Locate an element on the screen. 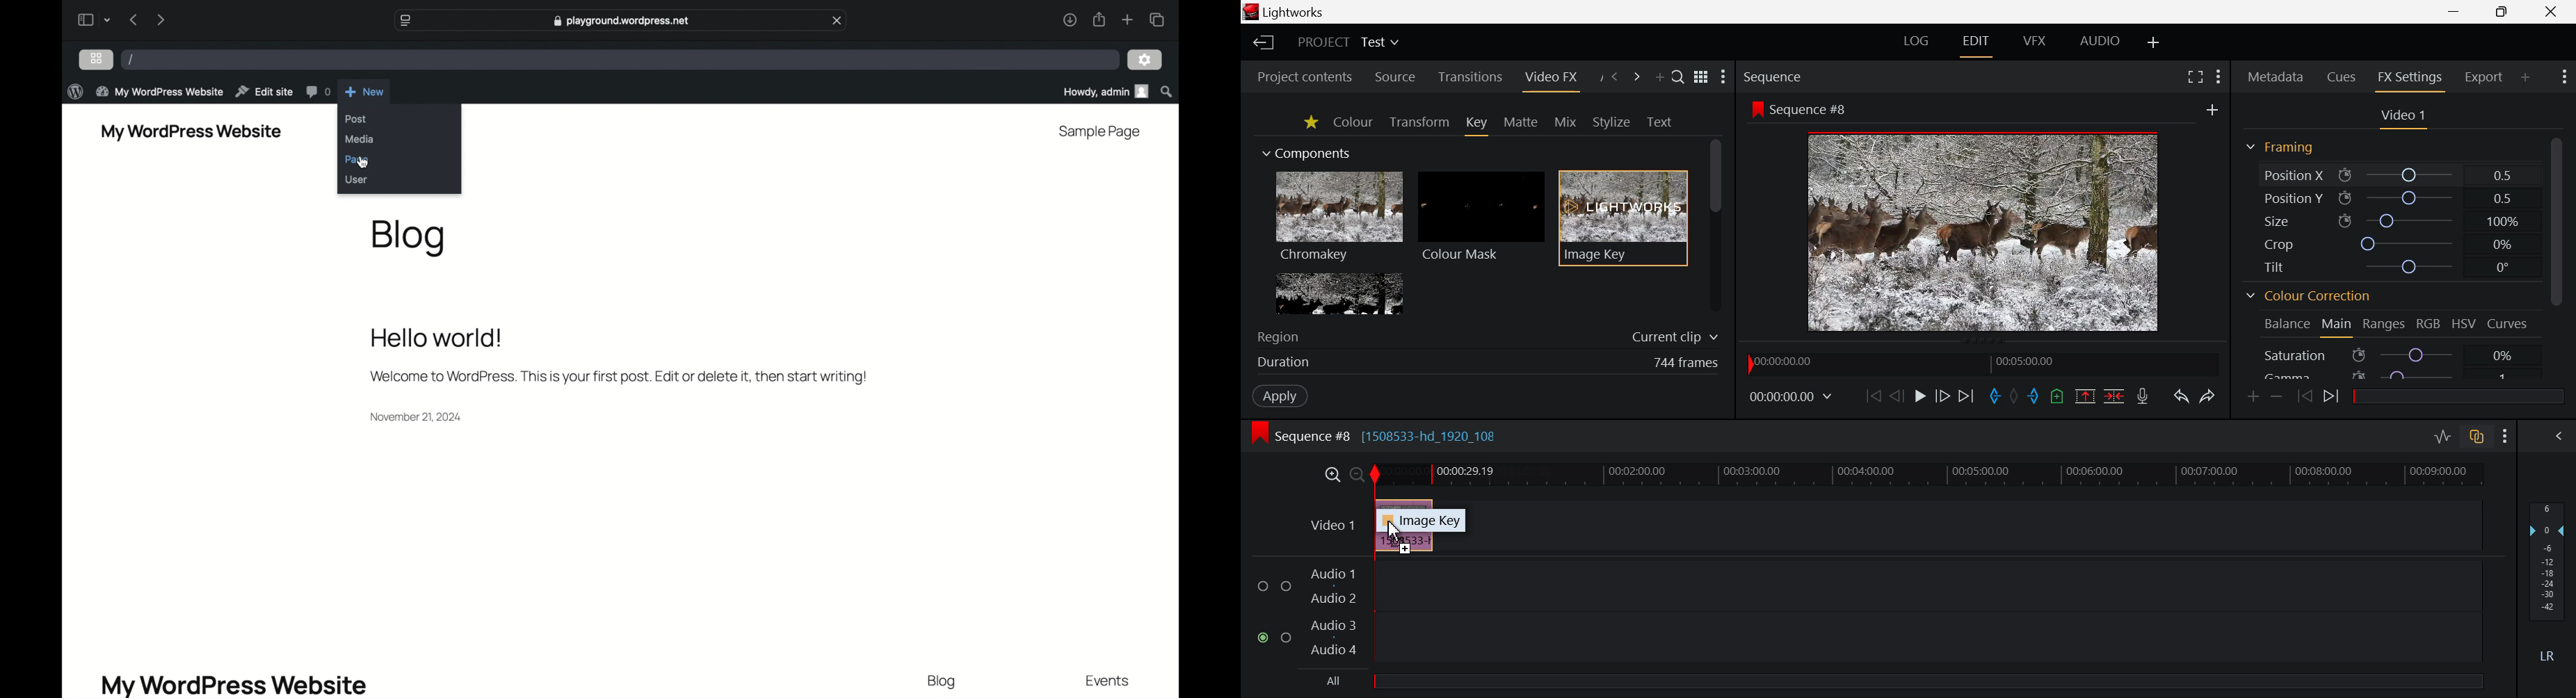 The width and height of the screenshot is (2576, 700). Chromakey is located at coordinates (1339, 219).